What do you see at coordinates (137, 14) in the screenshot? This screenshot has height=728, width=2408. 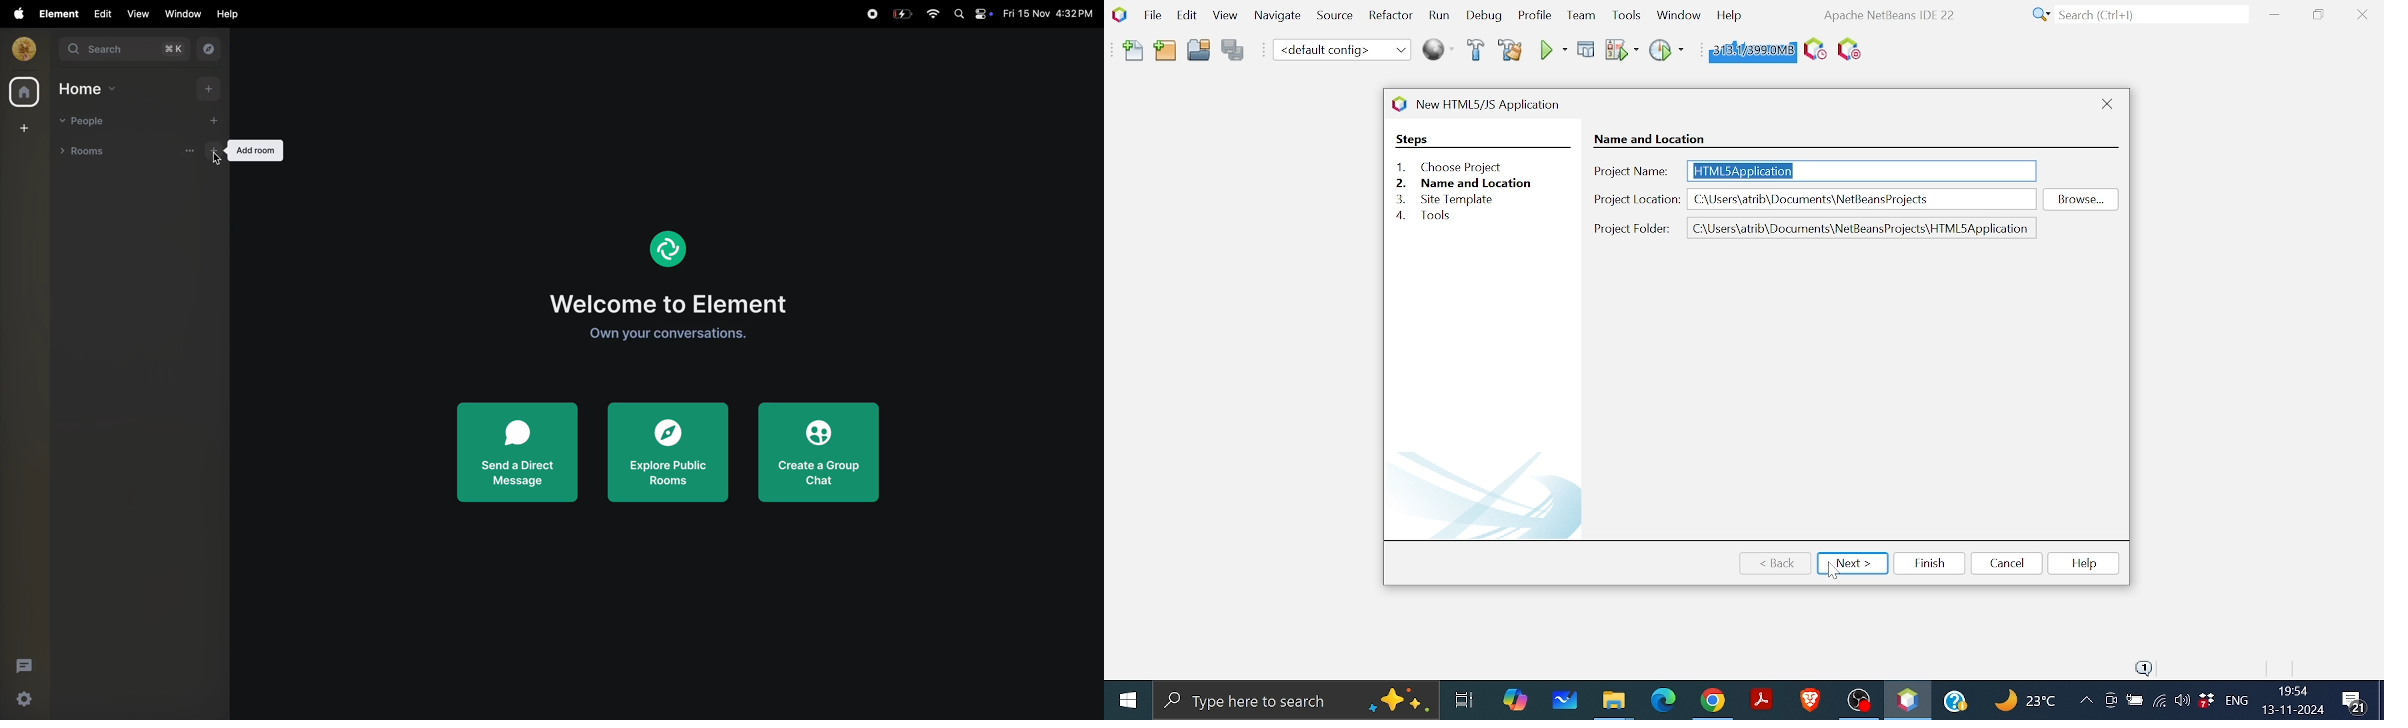 I see `view` at bounding box center [137, 14].